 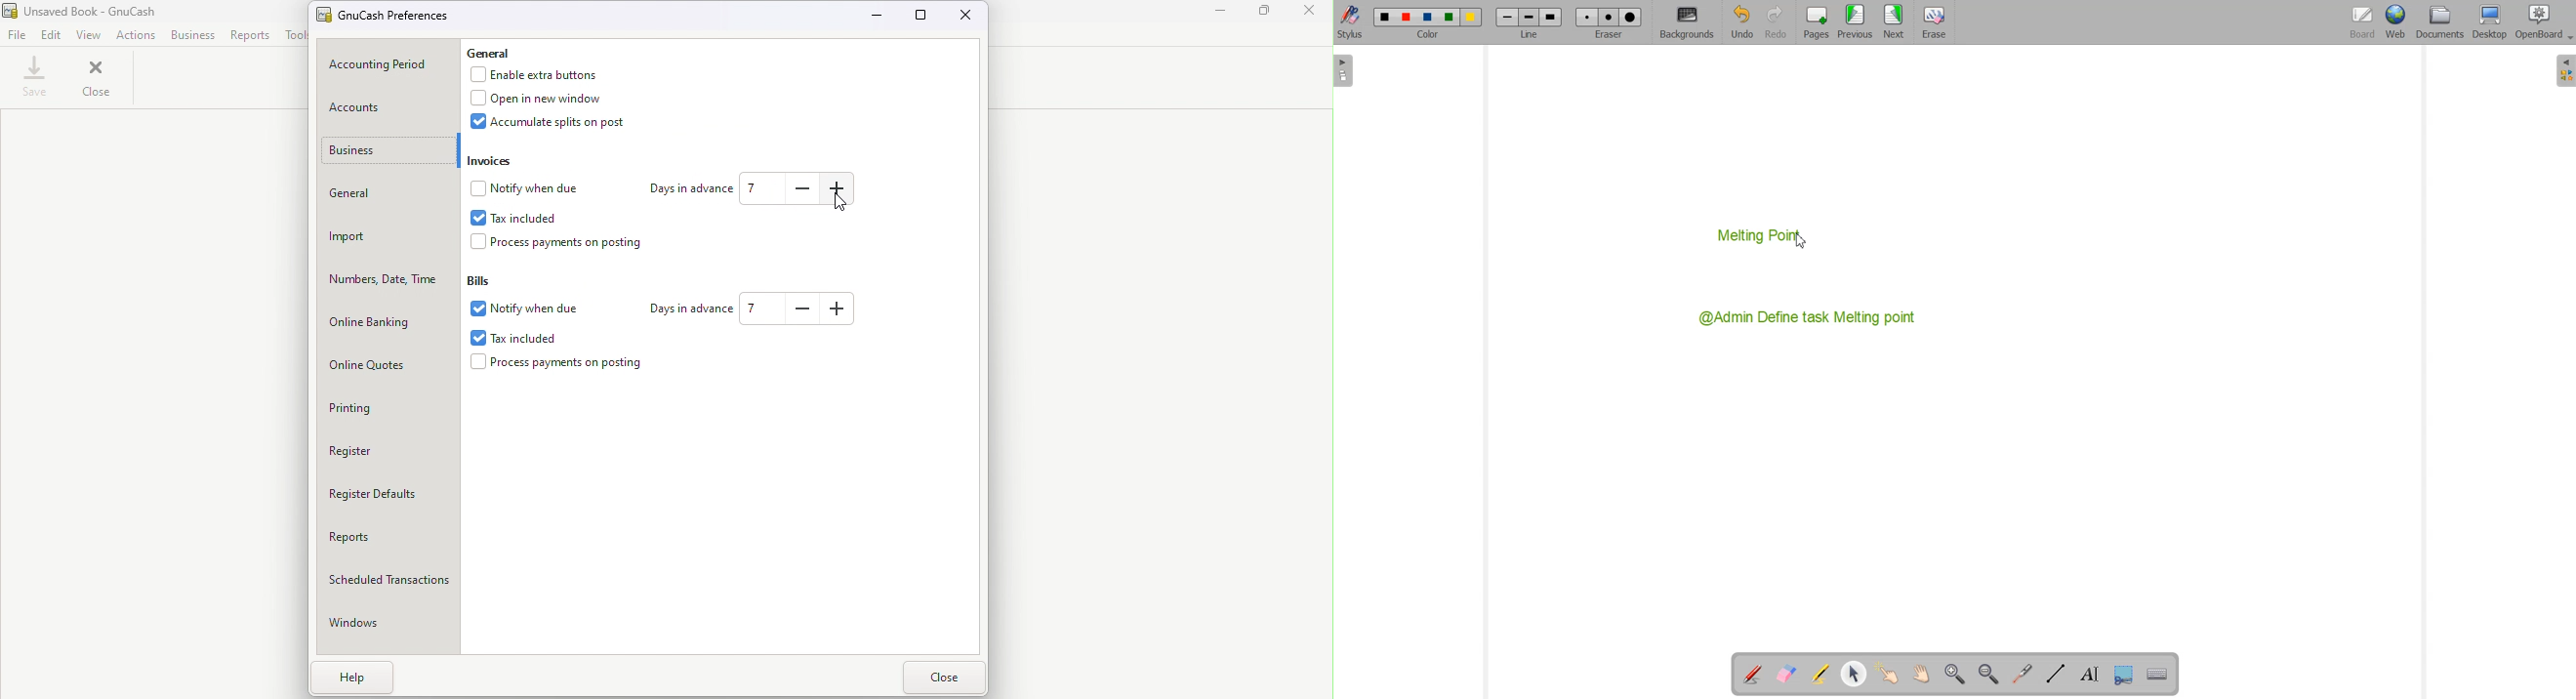 What do you see at coordinates (389, 499) in the screenshot?
I see `Register Defaults` at bounding box center [389, 499].